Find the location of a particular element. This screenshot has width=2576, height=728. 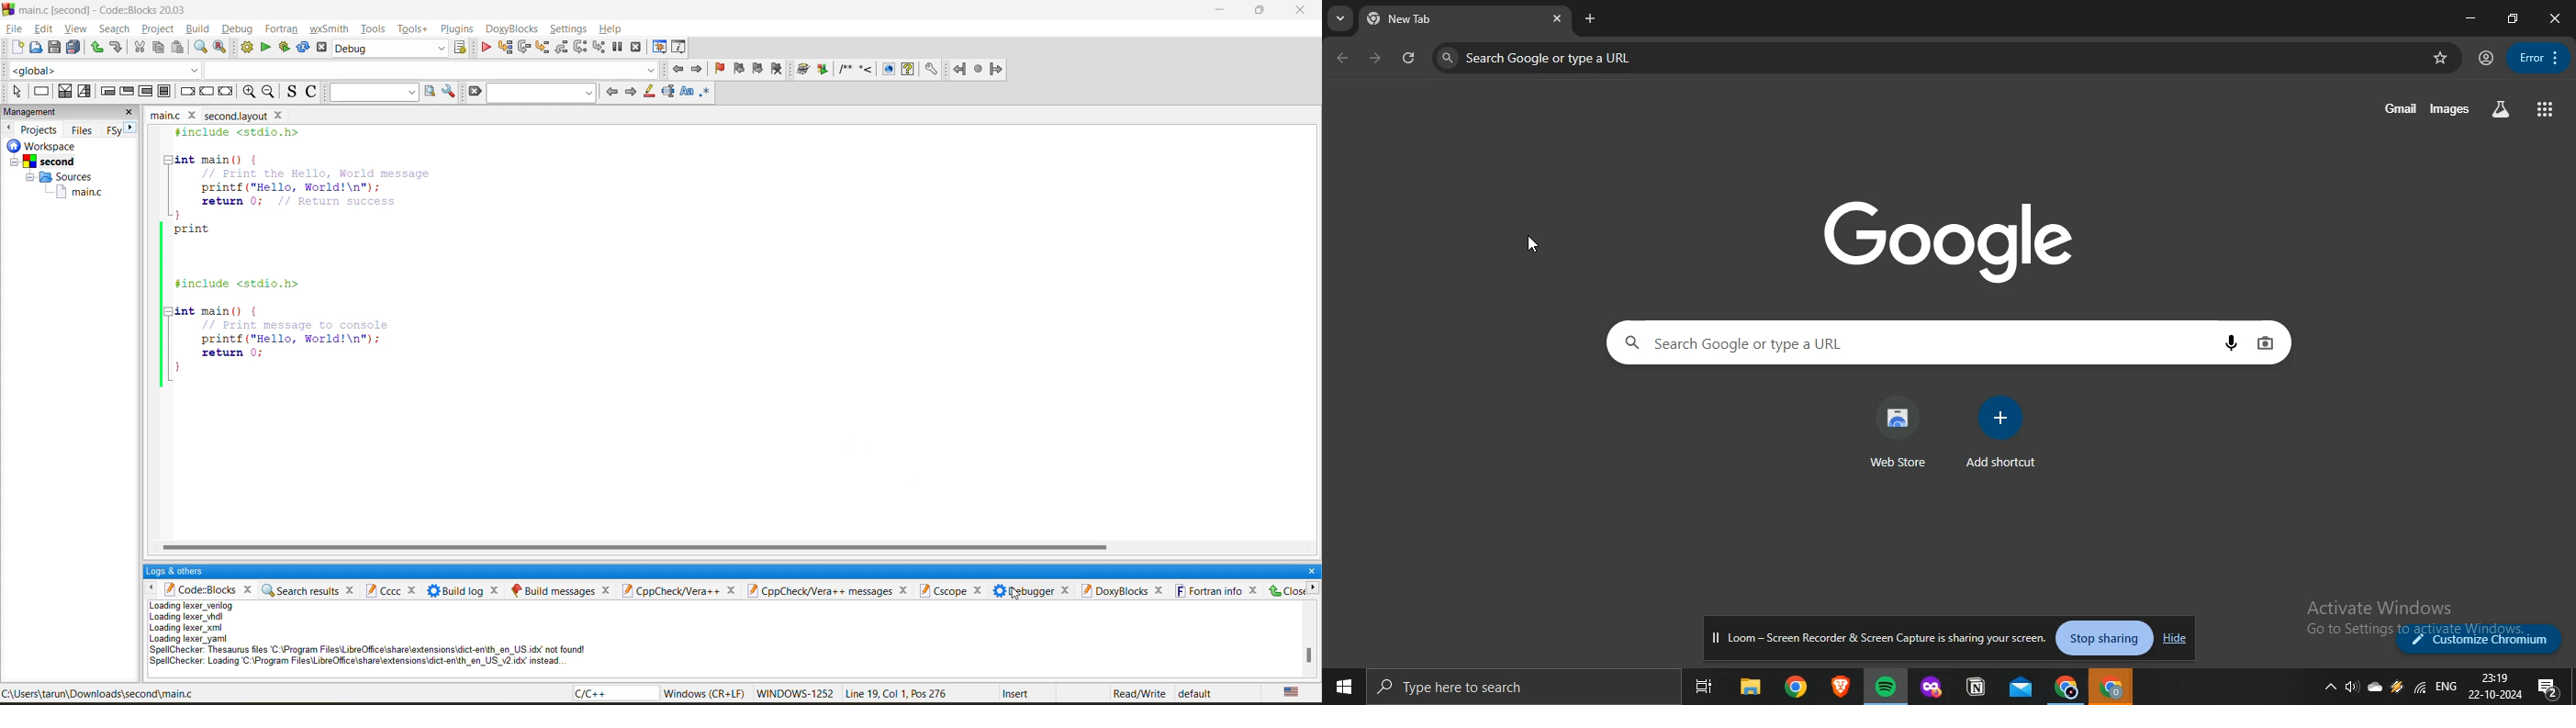

google chrome is located at coordinates (2066, 687).